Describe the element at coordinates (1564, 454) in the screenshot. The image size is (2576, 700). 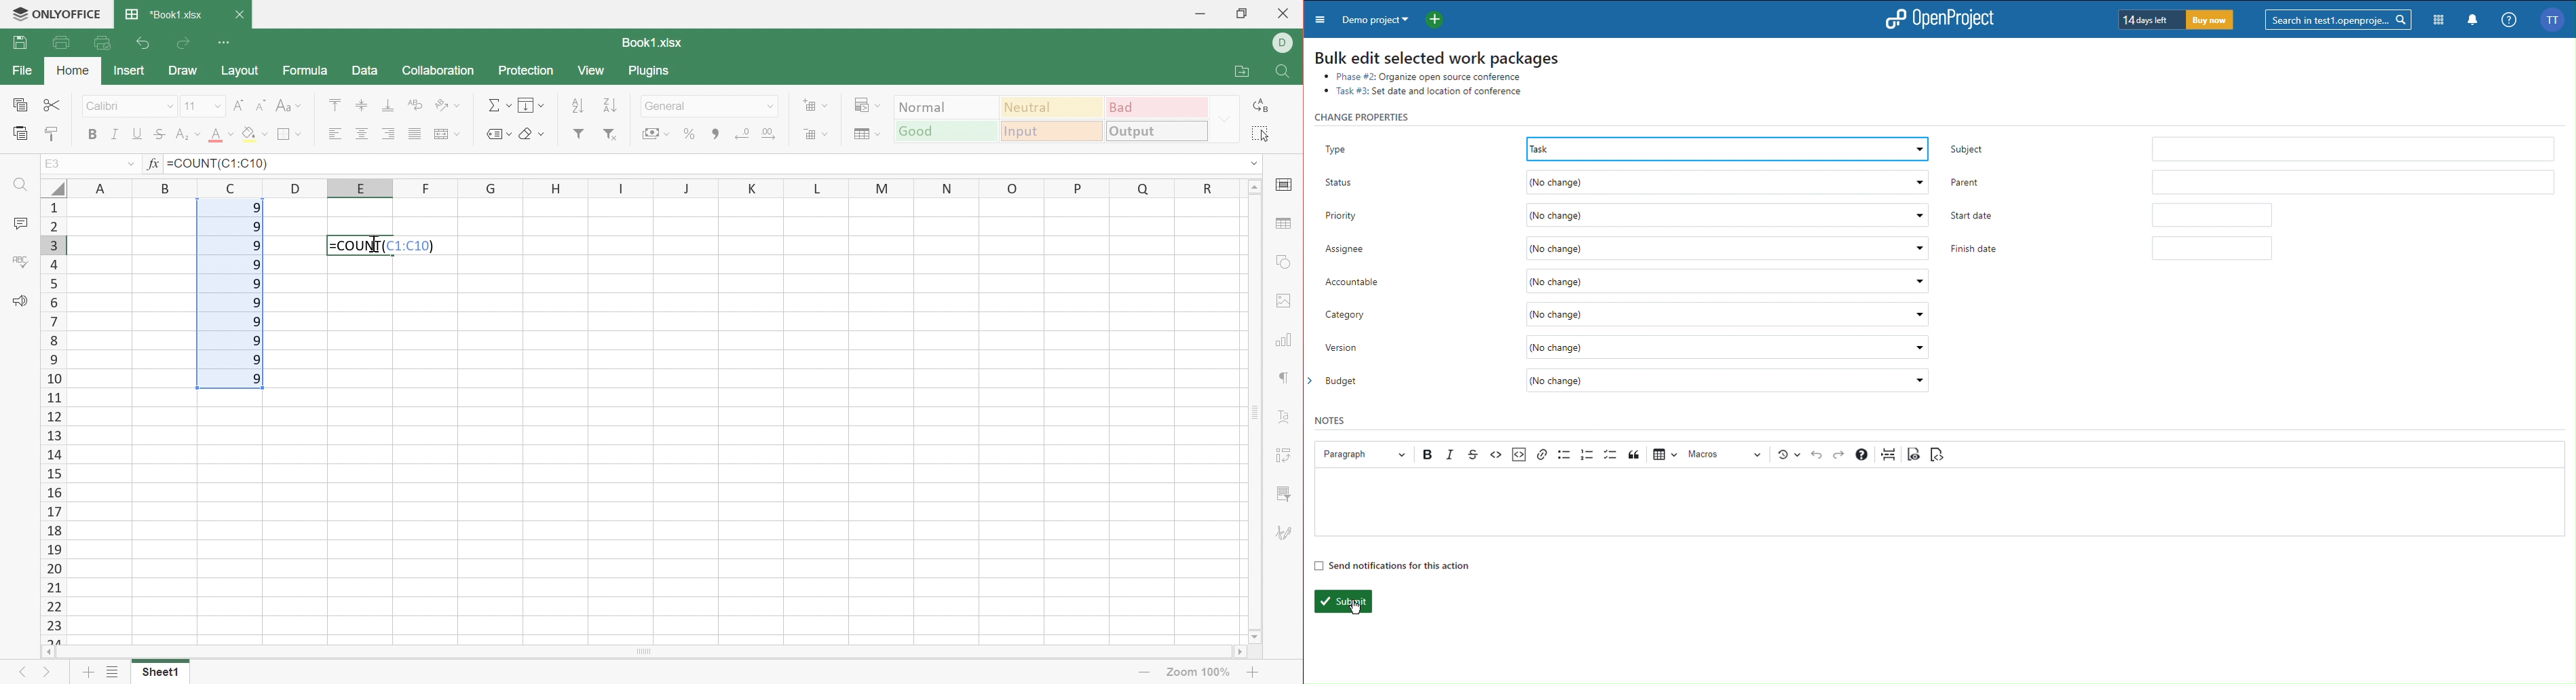
I see `Bullet List` at that location.